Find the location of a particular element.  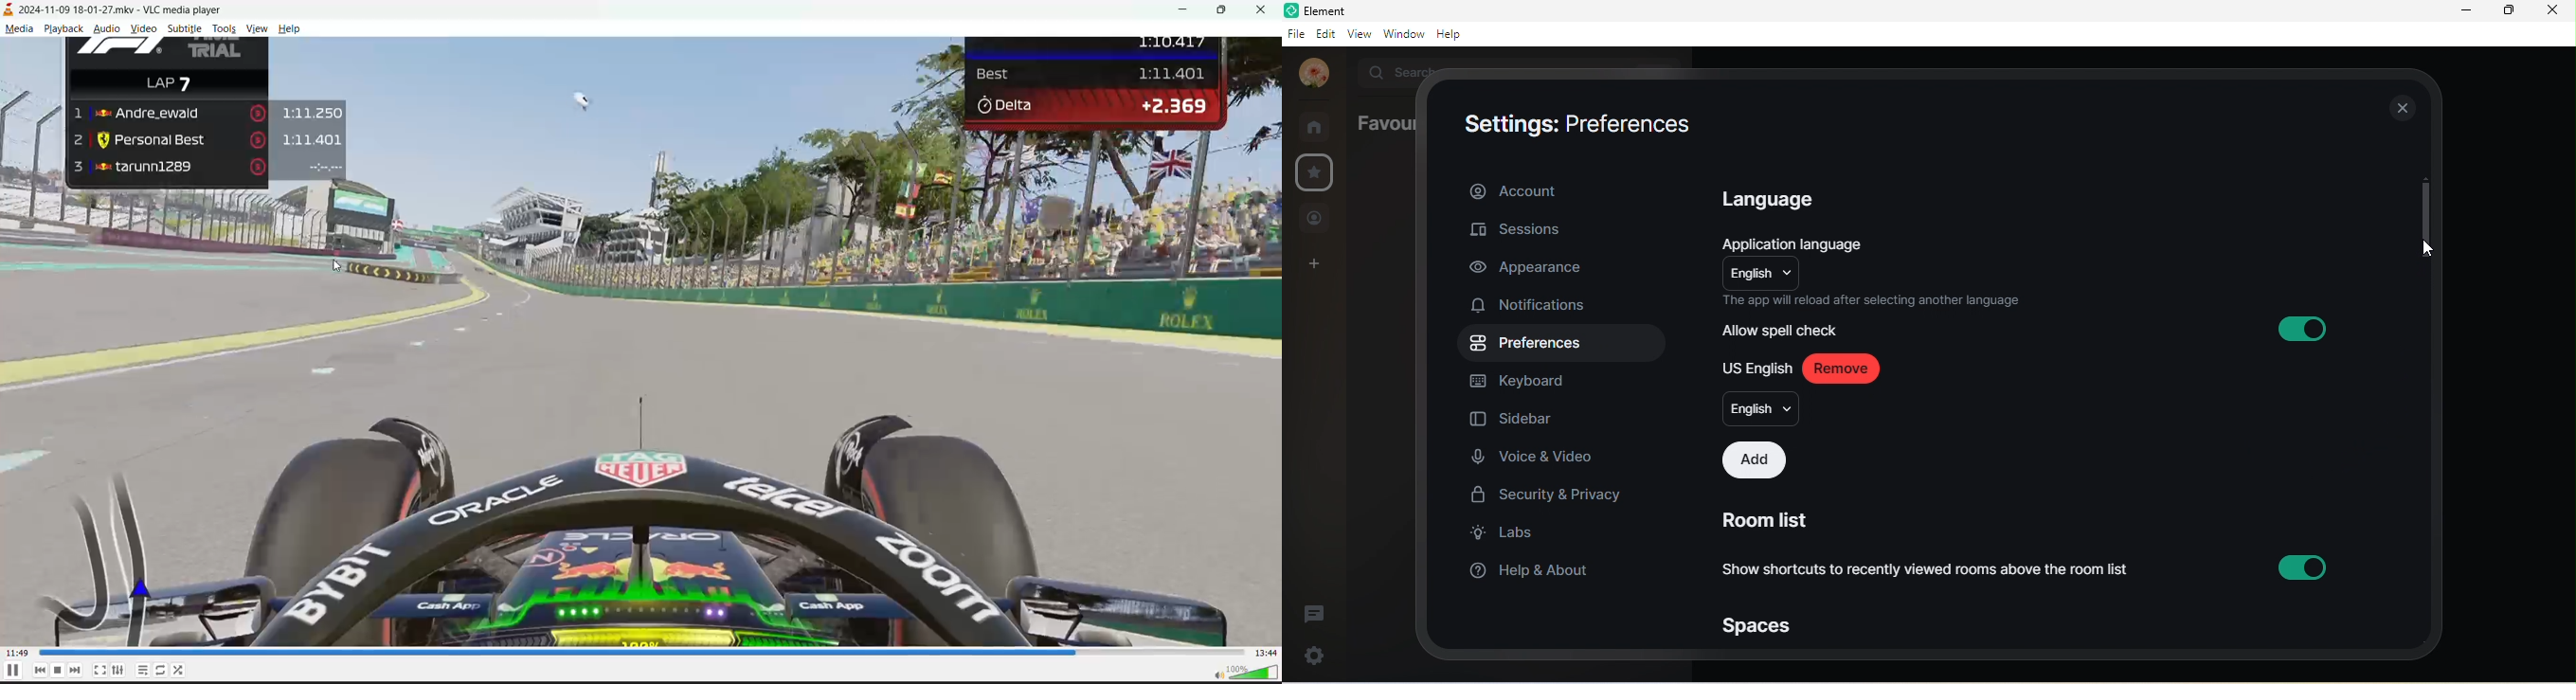

maximize is located at coordinates (1227, 10).